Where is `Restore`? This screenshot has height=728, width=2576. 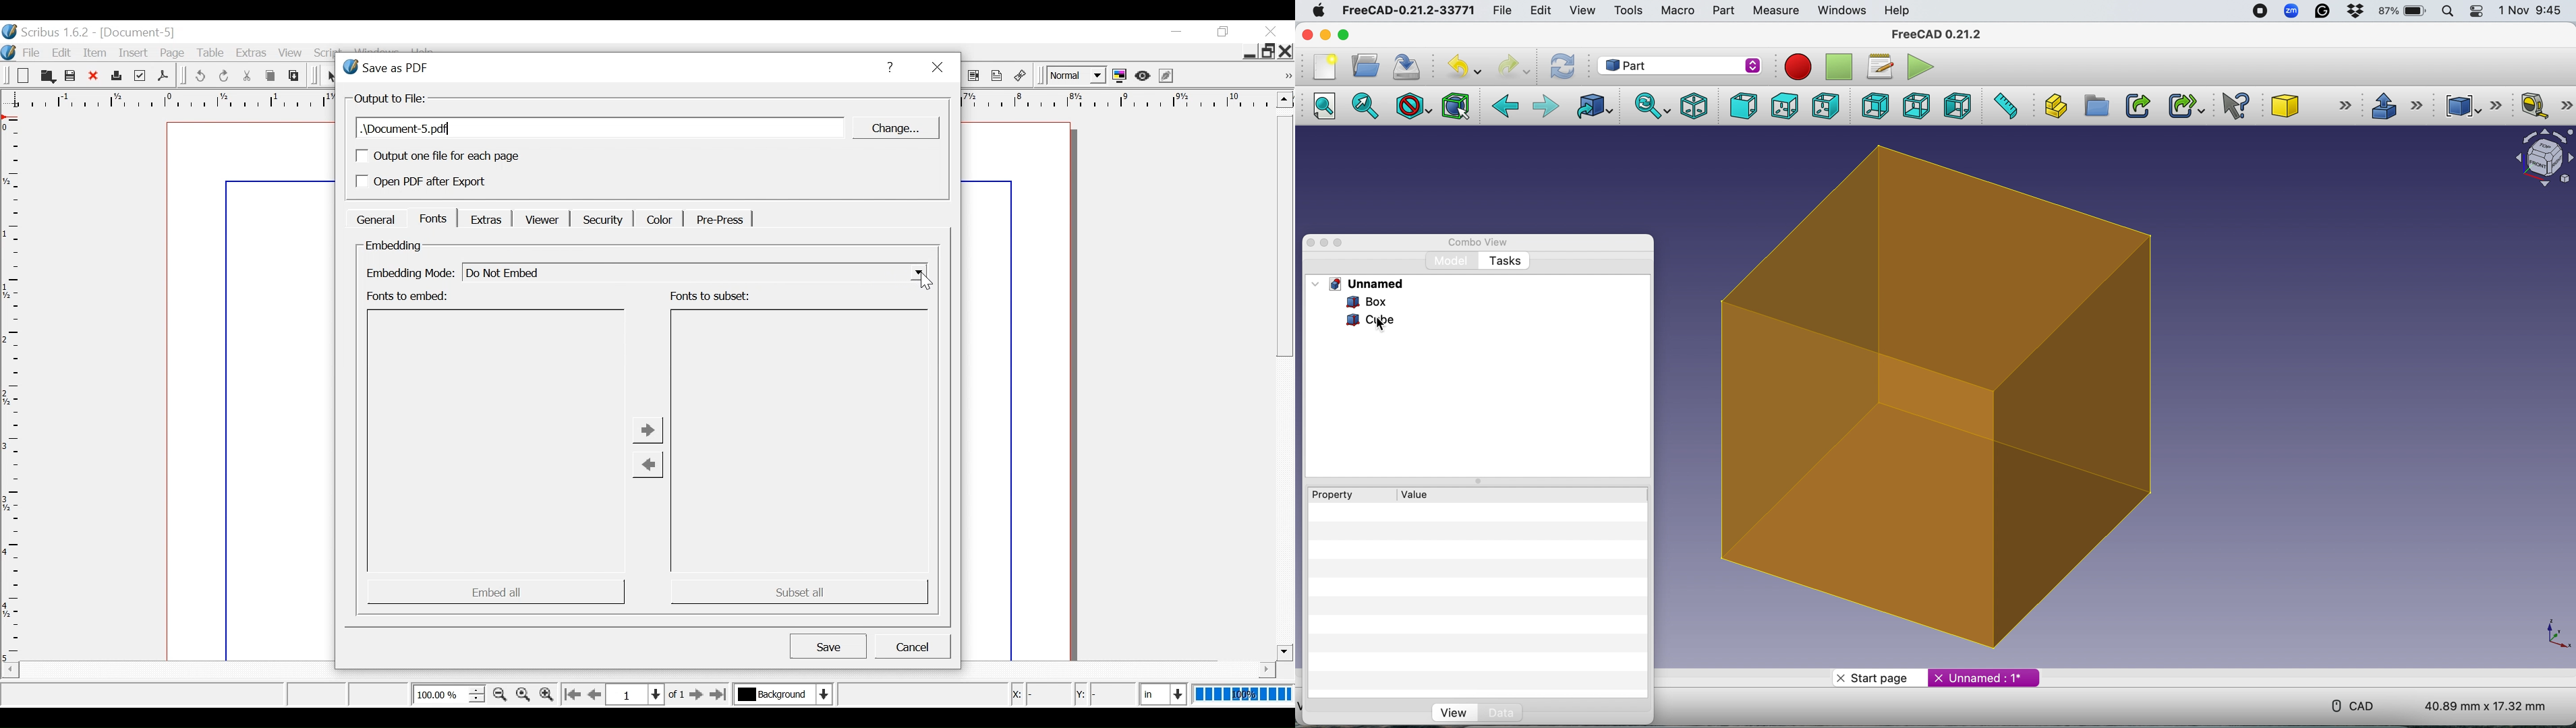 Restore is located at coordinates (1267, 51).